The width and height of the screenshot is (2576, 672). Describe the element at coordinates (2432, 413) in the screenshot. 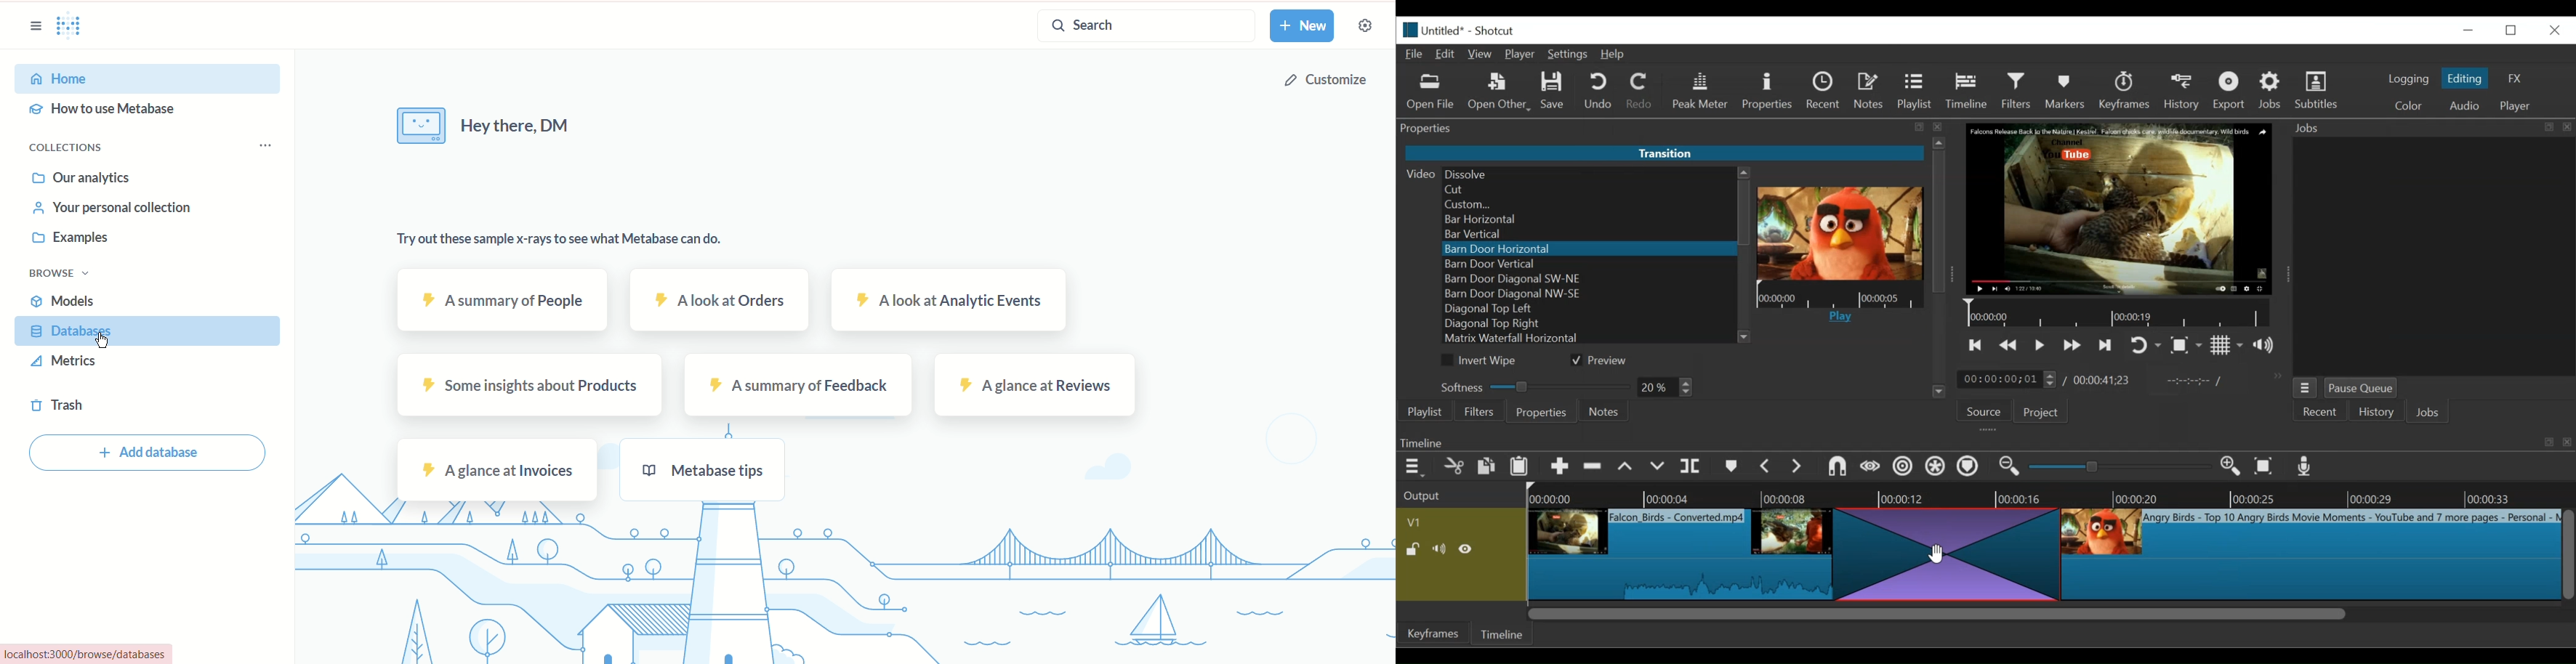

I see `Jobs` at that location.